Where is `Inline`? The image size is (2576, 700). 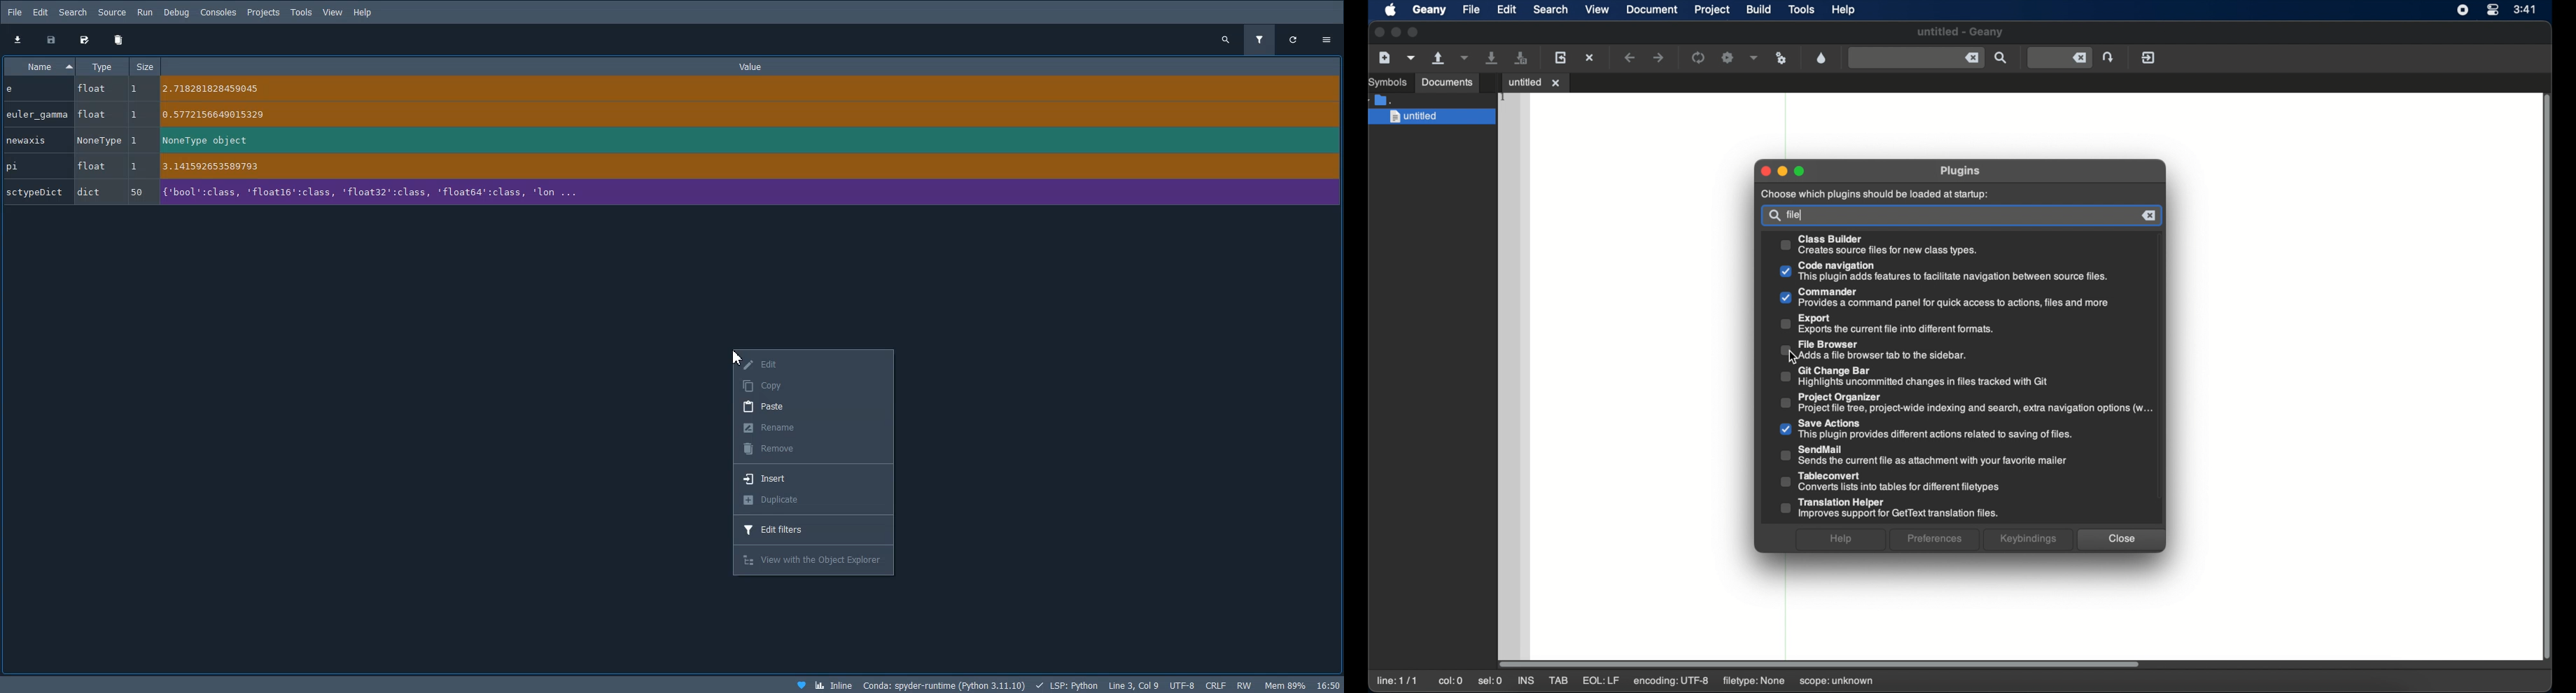
Inline is located at coordinates (834, 685).